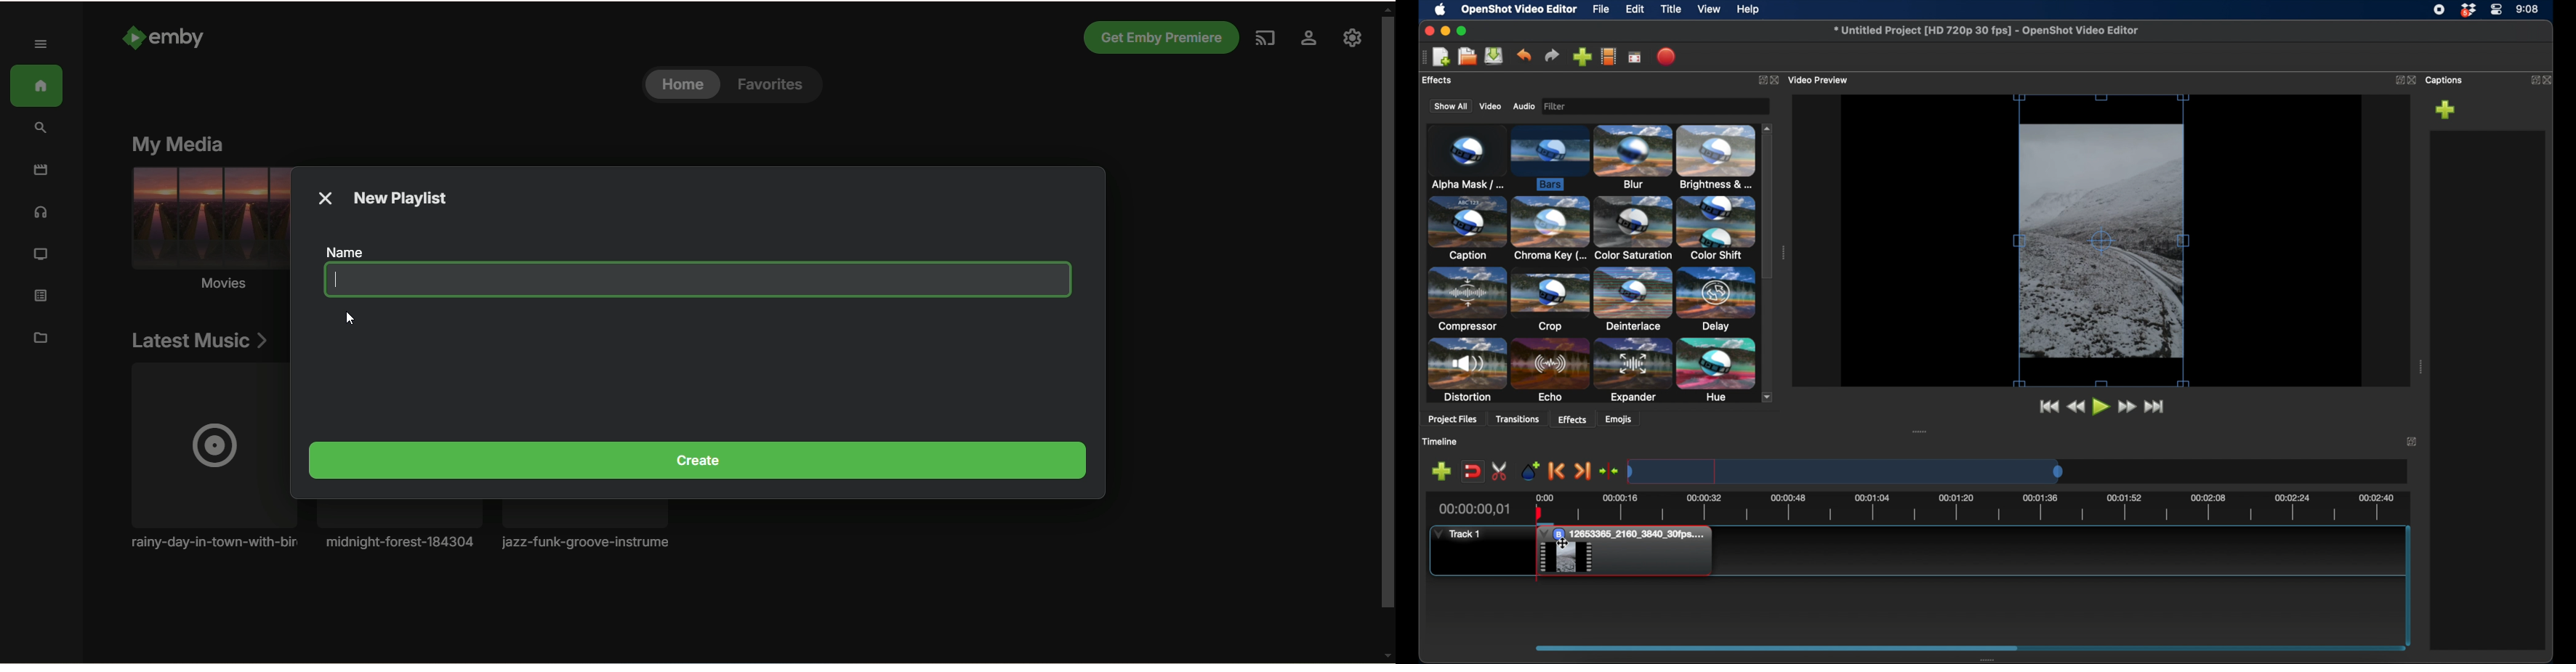  What do you see at coordinates (1550, 230) in the screenshot?
I see `chroma key` at bounding box center [1550, 230].